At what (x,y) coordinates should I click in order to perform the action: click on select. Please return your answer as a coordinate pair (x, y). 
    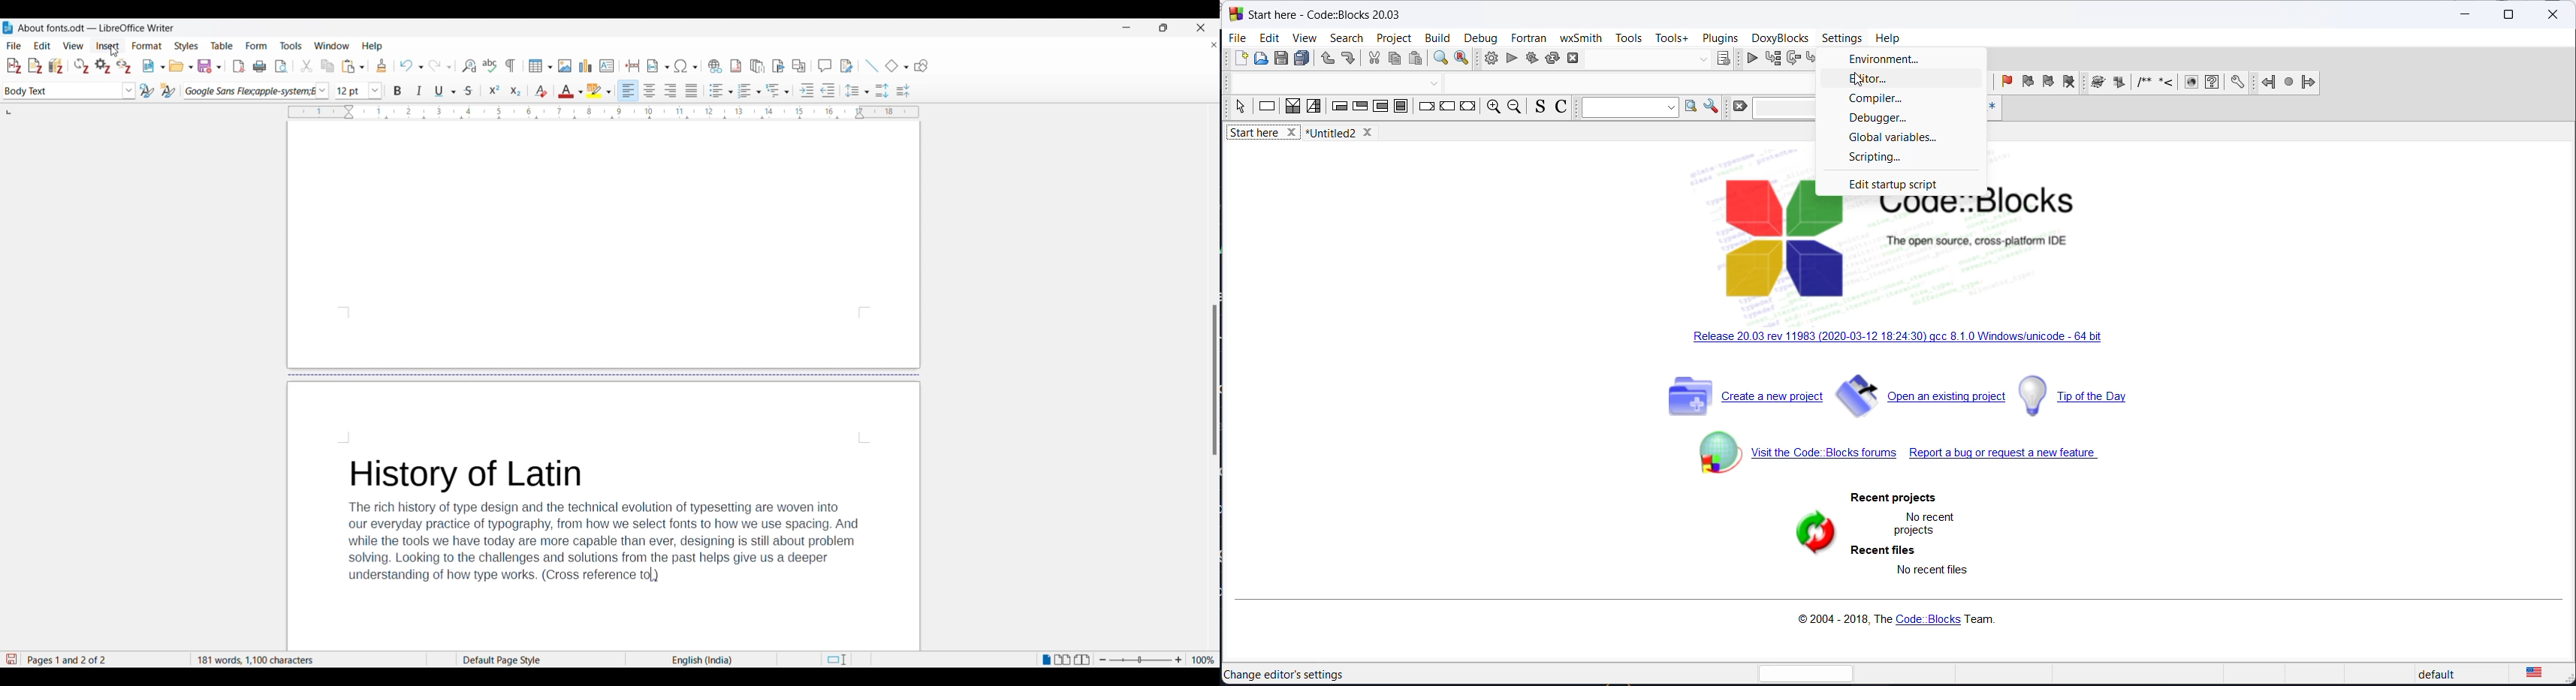
    Looking at the image, I should click on (1240, 110).